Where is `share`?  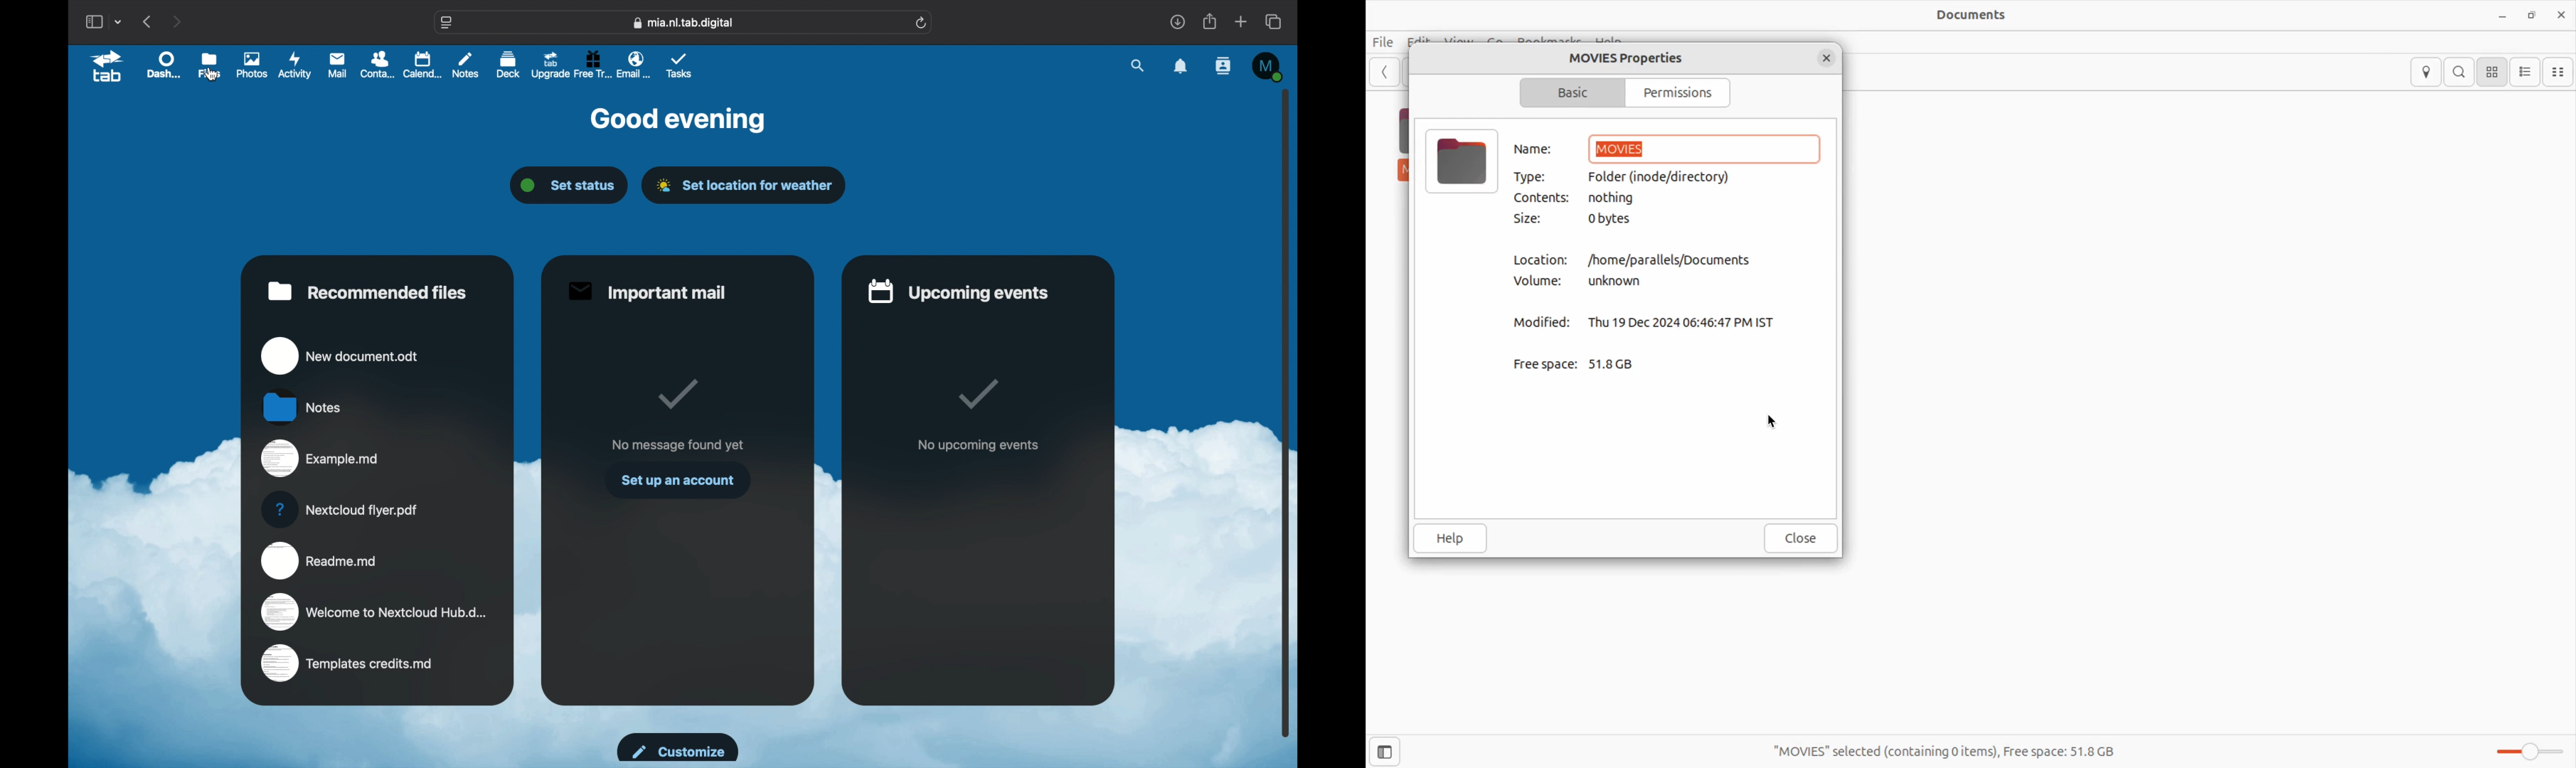 share is located at coordinates (1210, 21).